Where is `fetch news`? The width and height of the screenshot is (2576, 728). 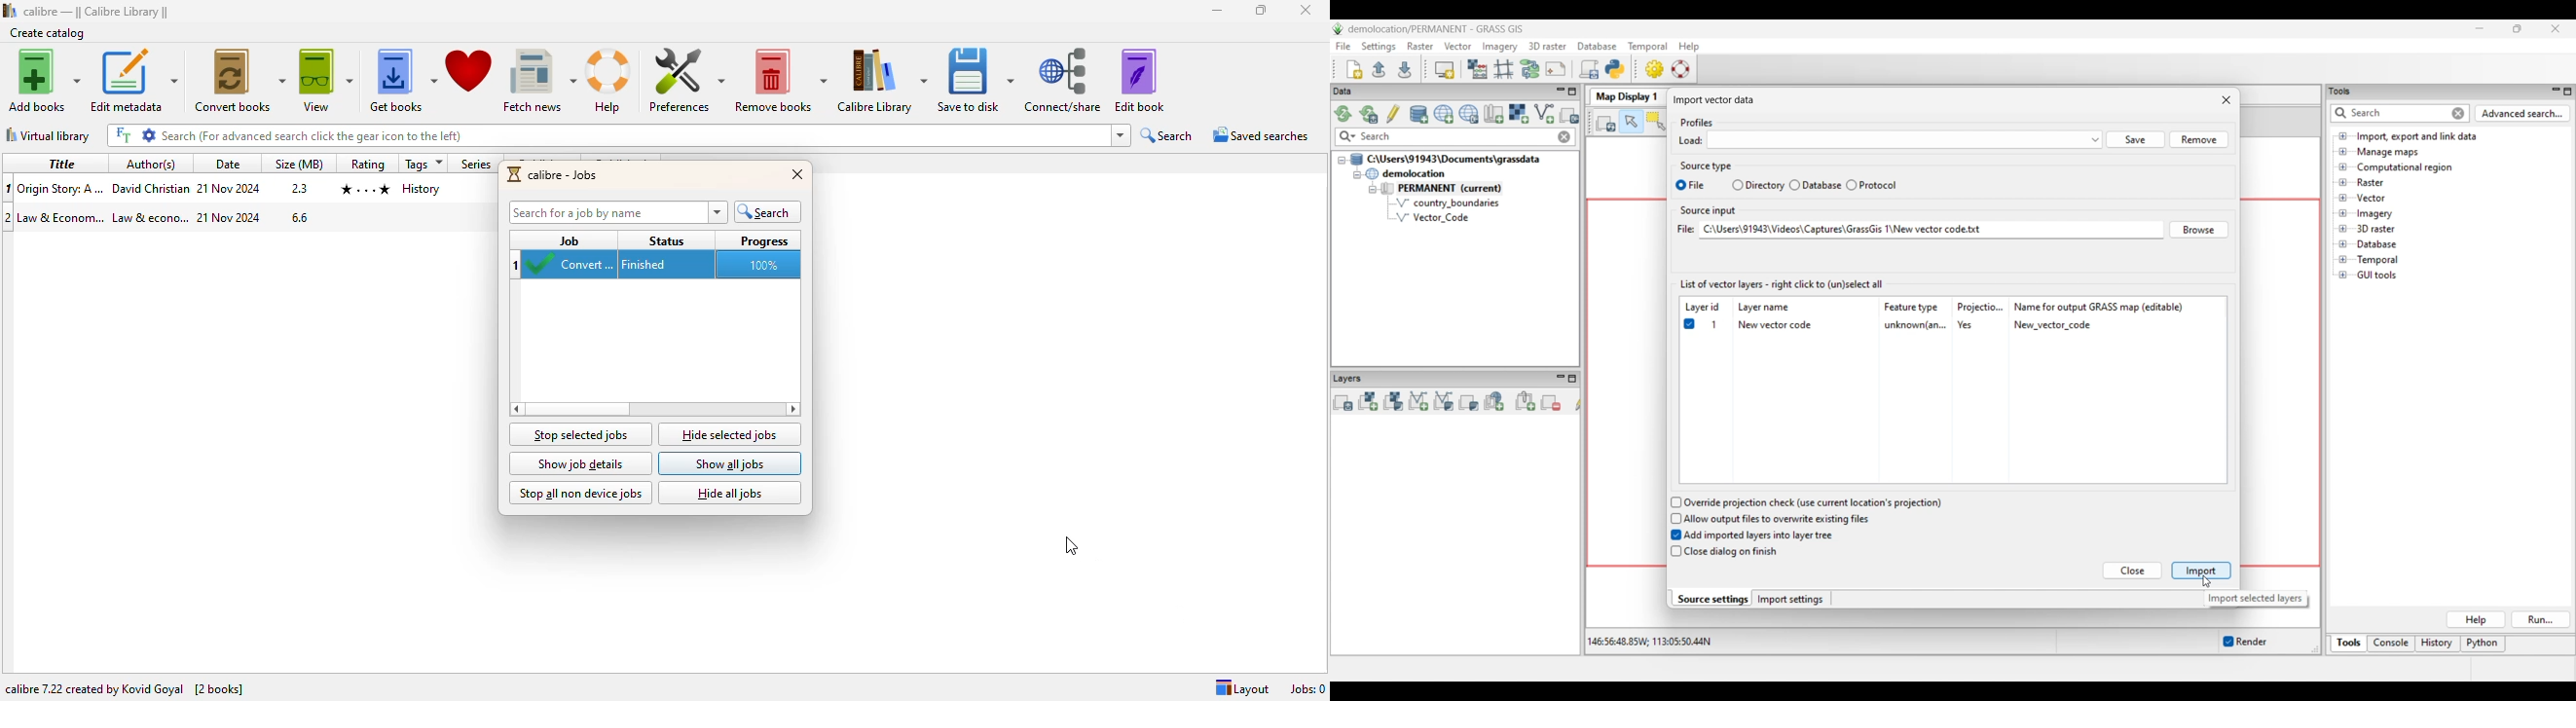 fetch news is located at coordinates (540, 81).